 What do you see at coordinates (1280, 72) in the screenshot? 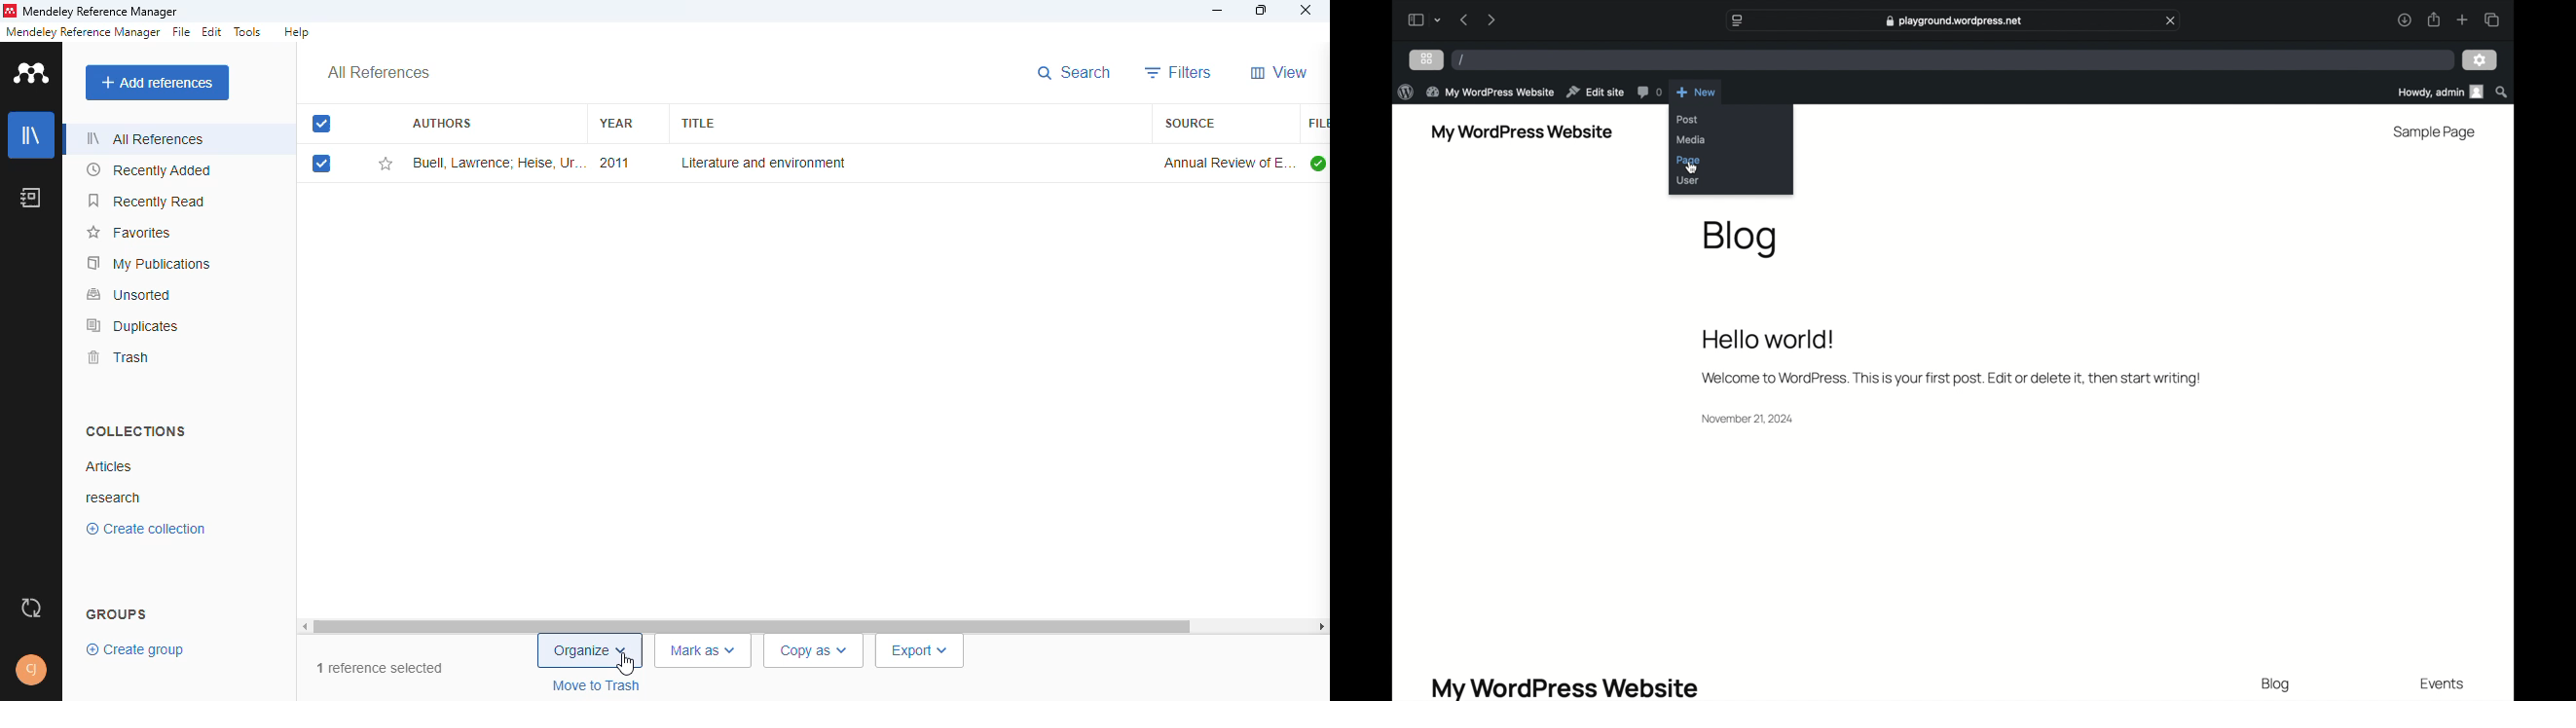
I see `view` at bounding box center [1280, 72].